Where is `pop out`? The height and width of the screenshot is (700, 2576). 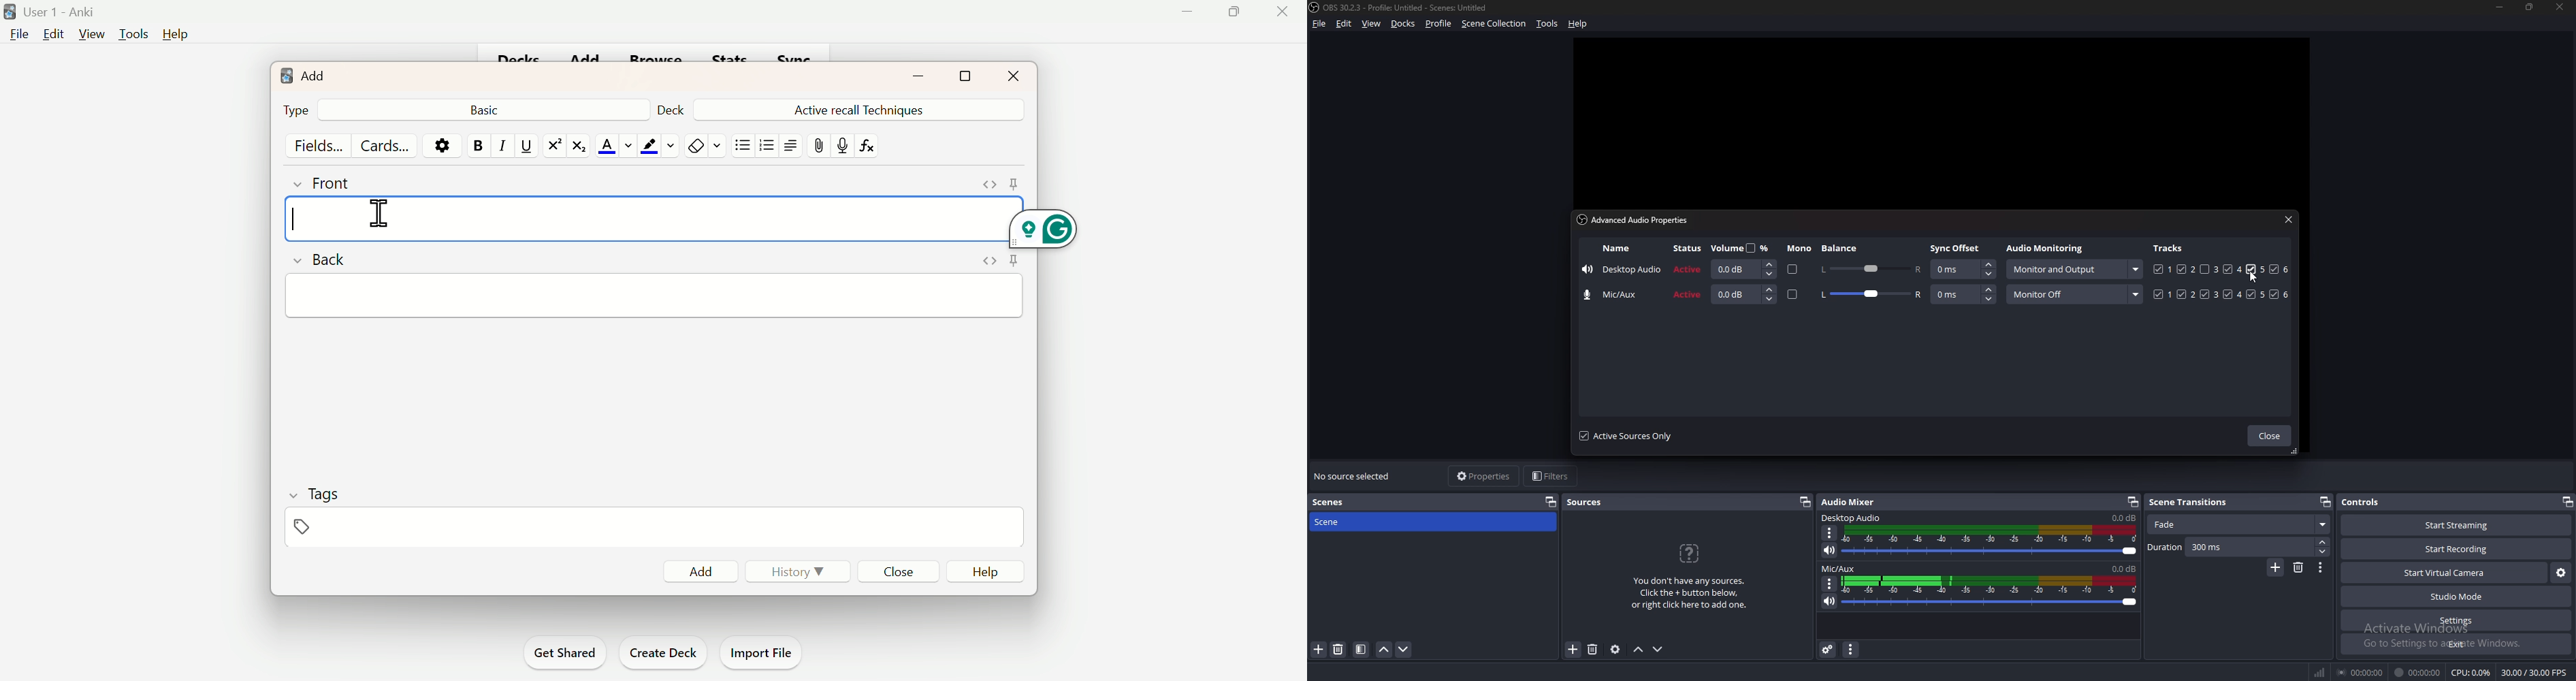 pop out is located at coordinates (2133, 501).